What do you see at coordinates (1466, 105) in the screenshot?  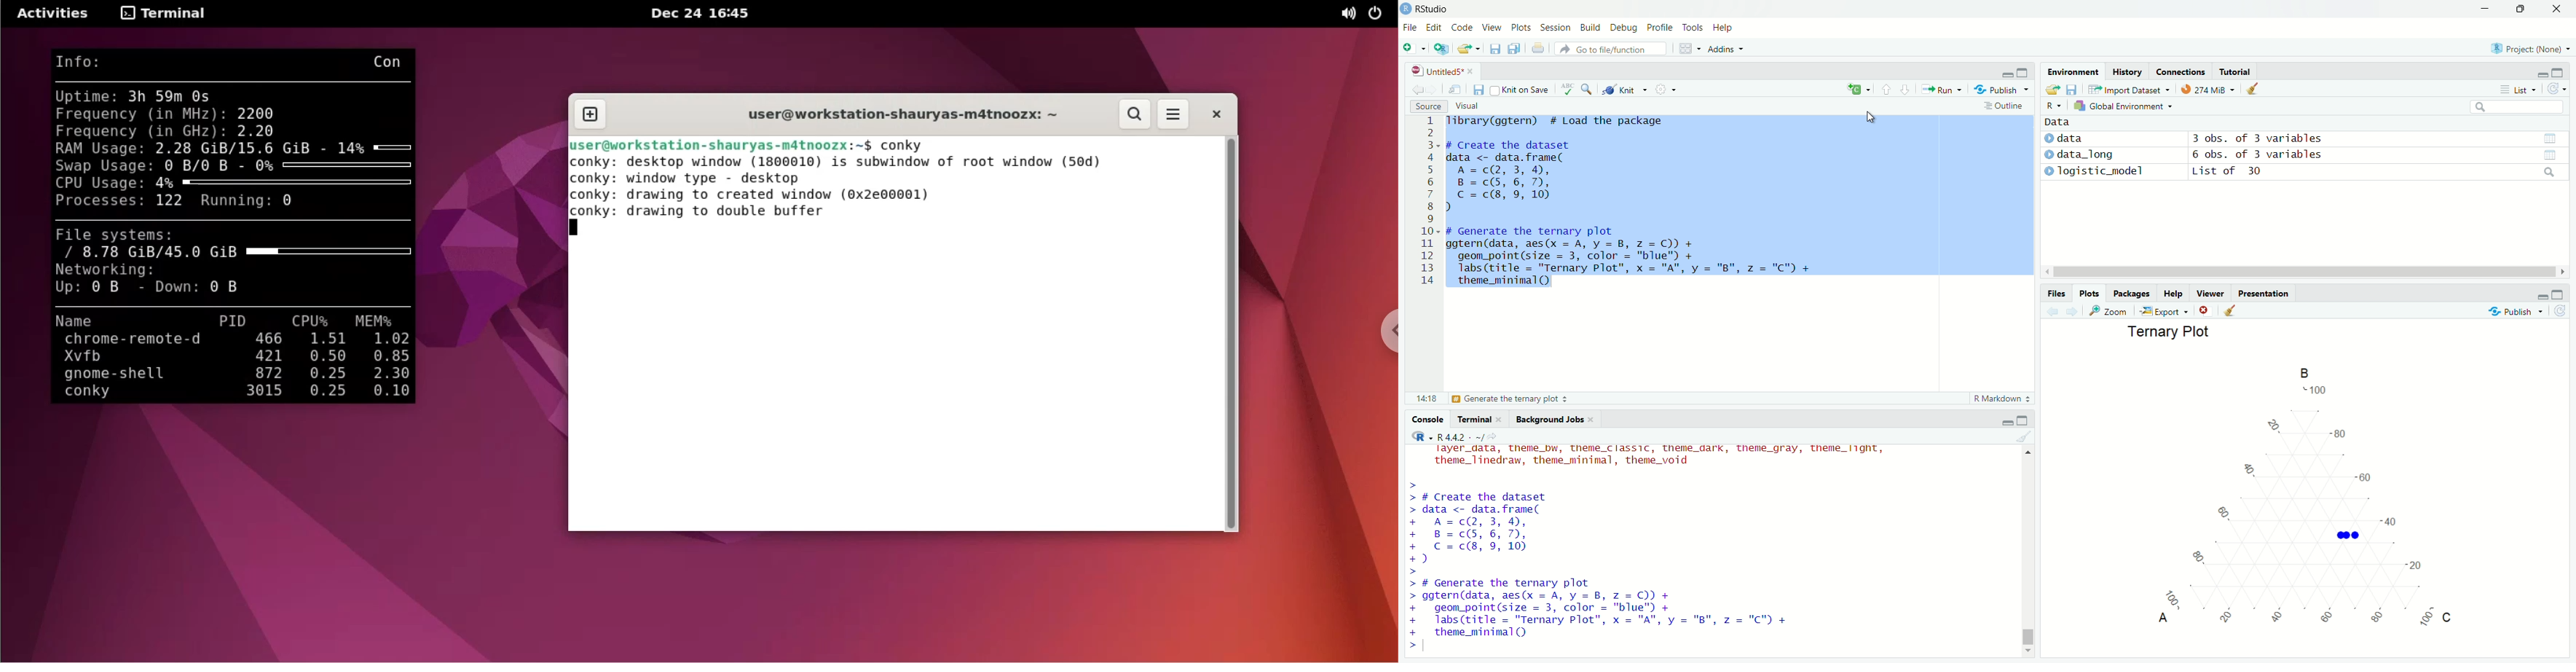 I see `Visual` at bounding box center [1466, 105].